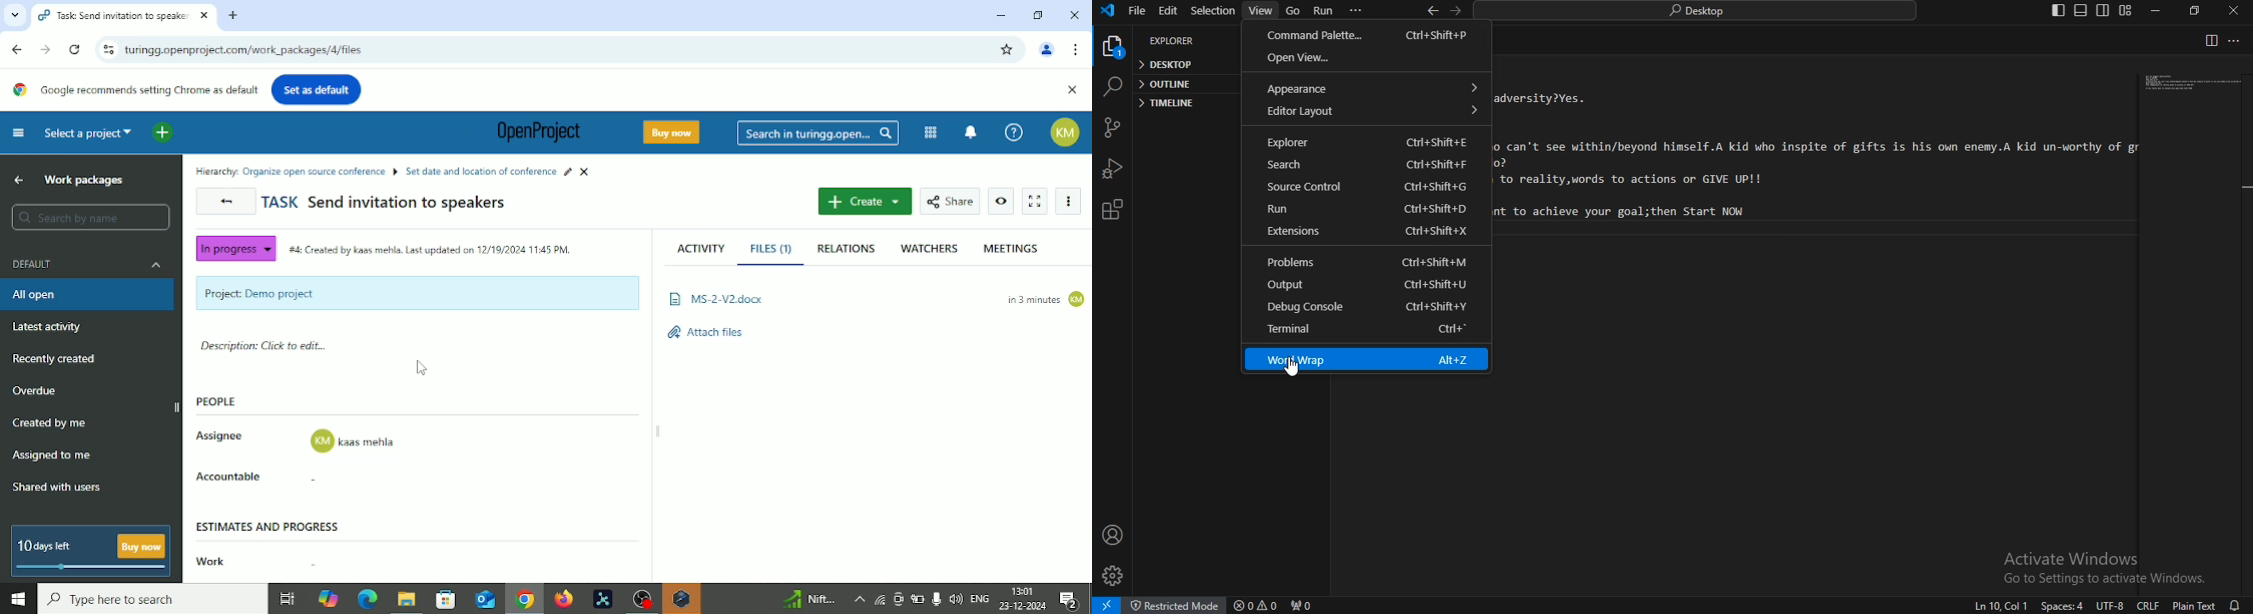 The height and width of the screenshot is (616, 2268). What do you see at coordinates (203, 17) in the screenshot?
I see `close current tab` at bounding box center [203, 17].